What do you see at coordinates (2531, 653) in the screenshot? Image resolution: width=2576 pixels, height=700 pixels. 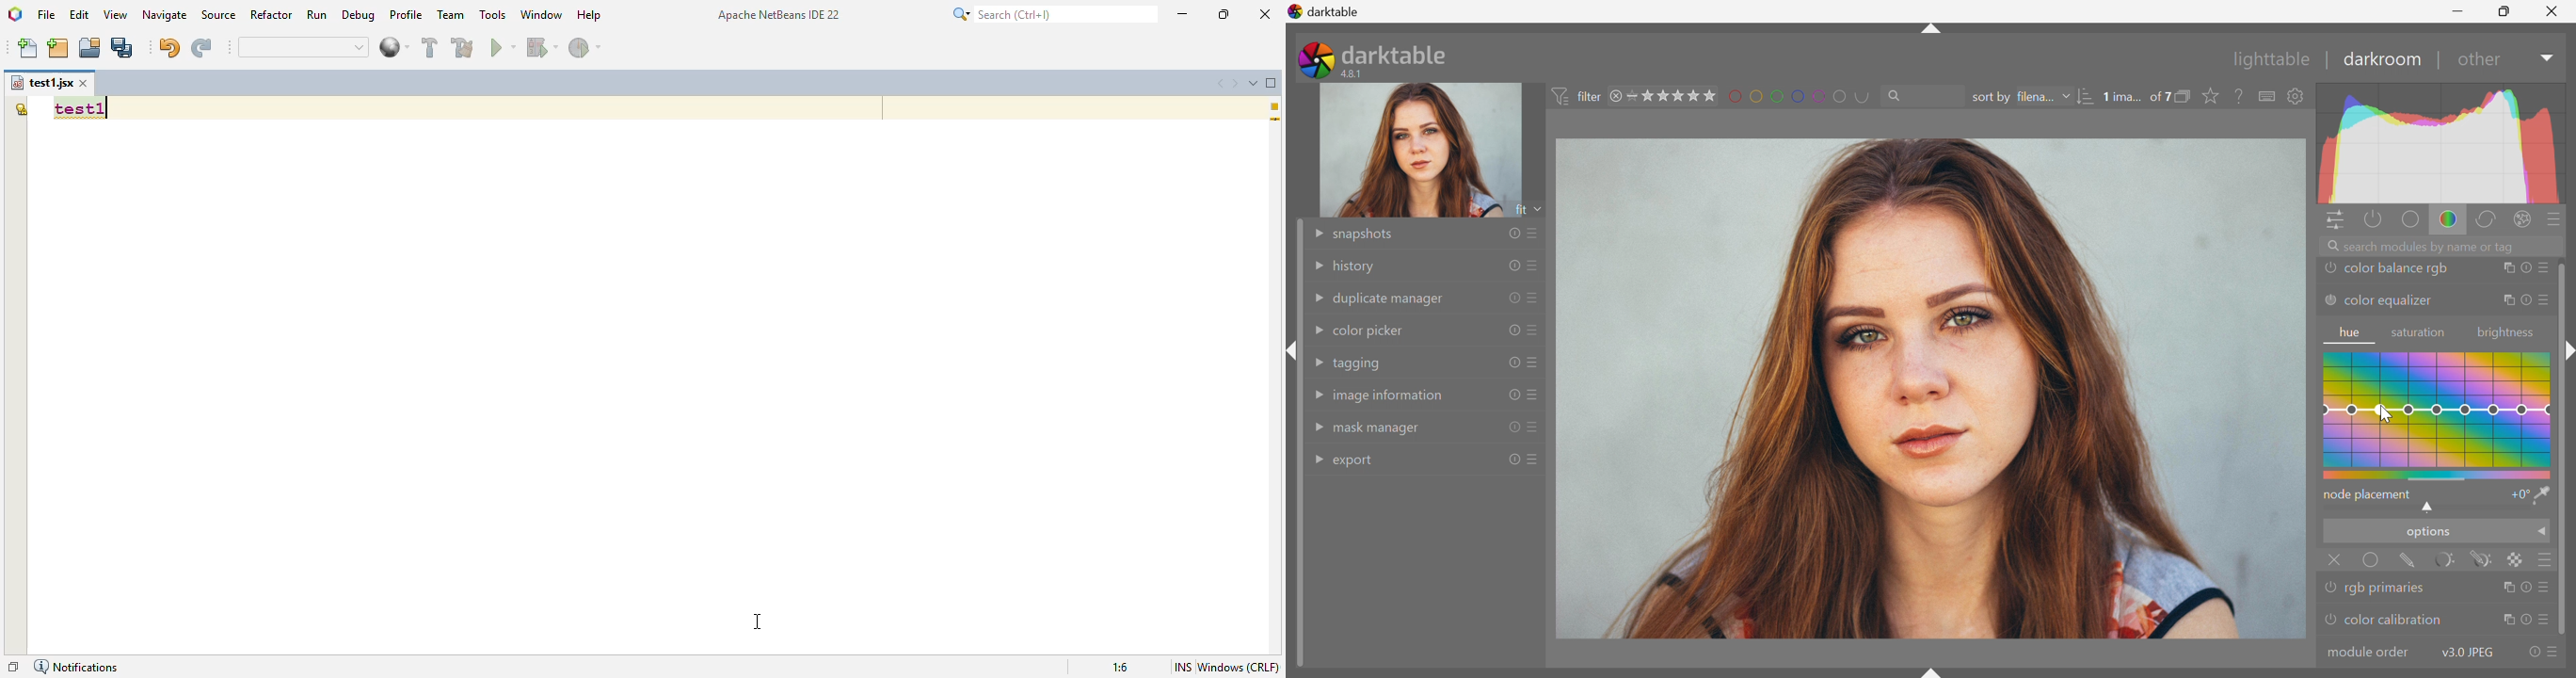 I see `reset` at bounding box center [2531, 653].